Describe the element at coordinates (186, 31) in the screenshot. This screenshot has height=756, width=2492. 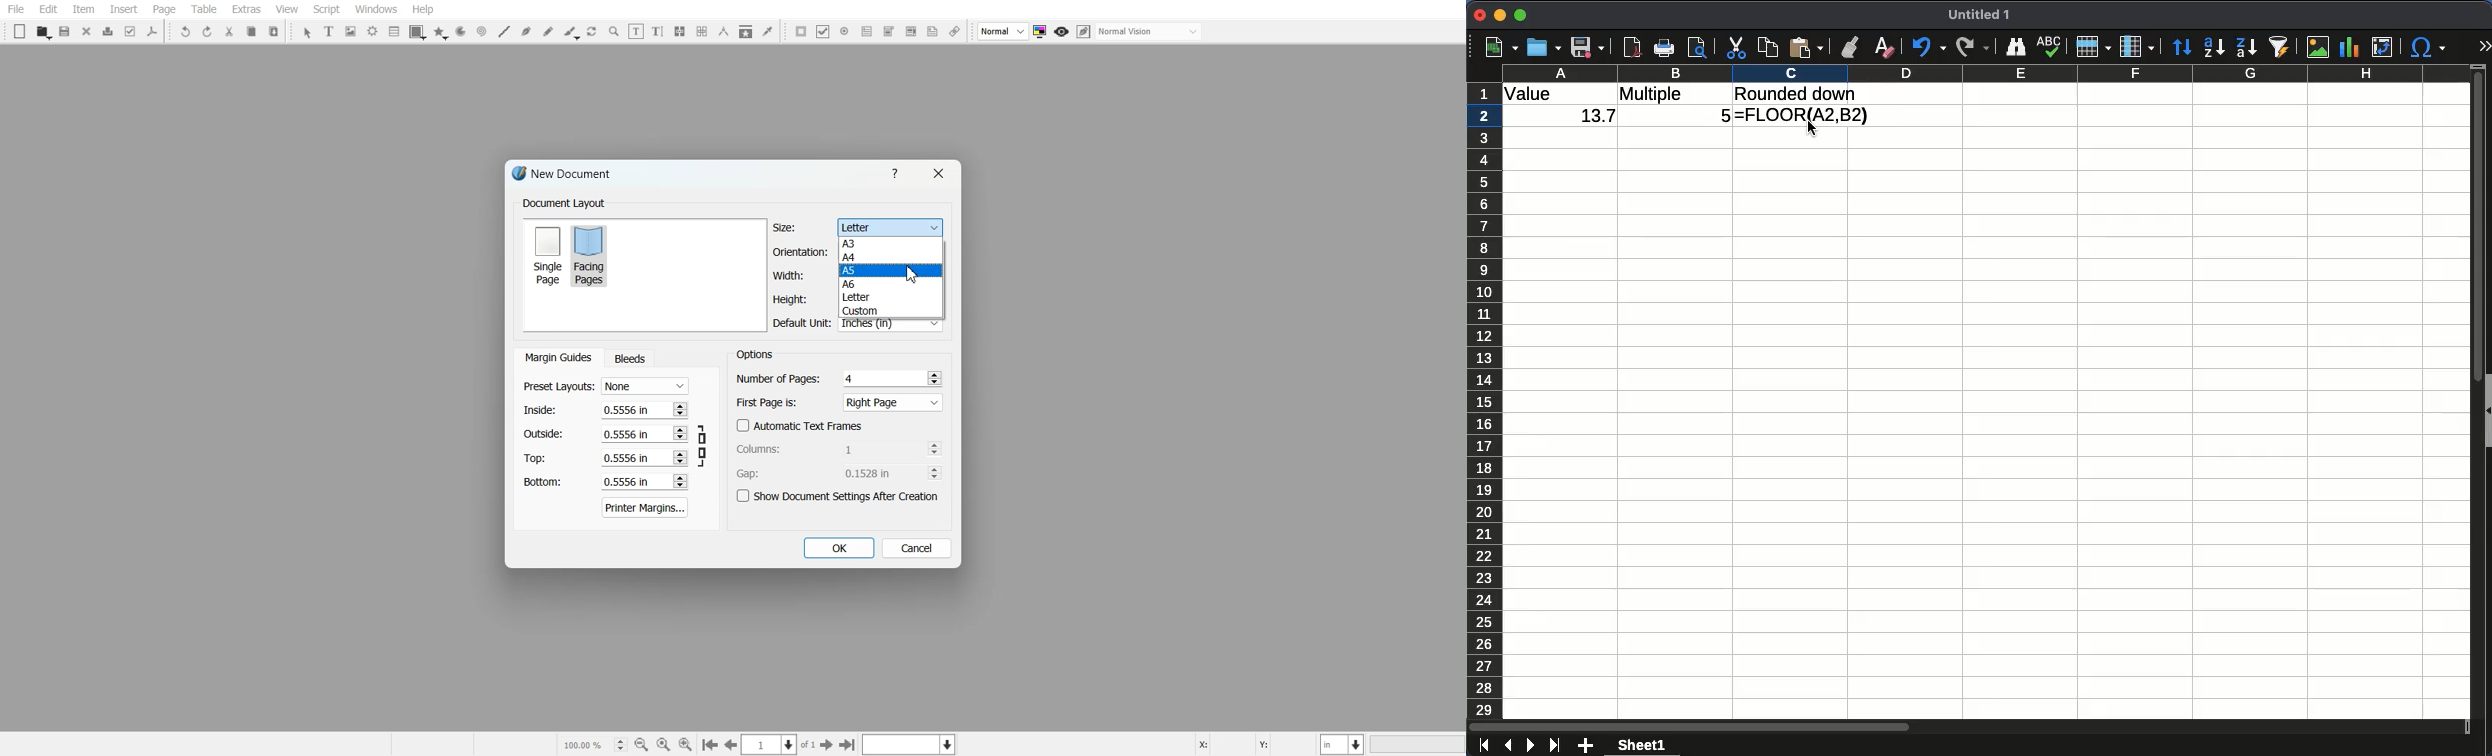
I see `Undo` at that location.